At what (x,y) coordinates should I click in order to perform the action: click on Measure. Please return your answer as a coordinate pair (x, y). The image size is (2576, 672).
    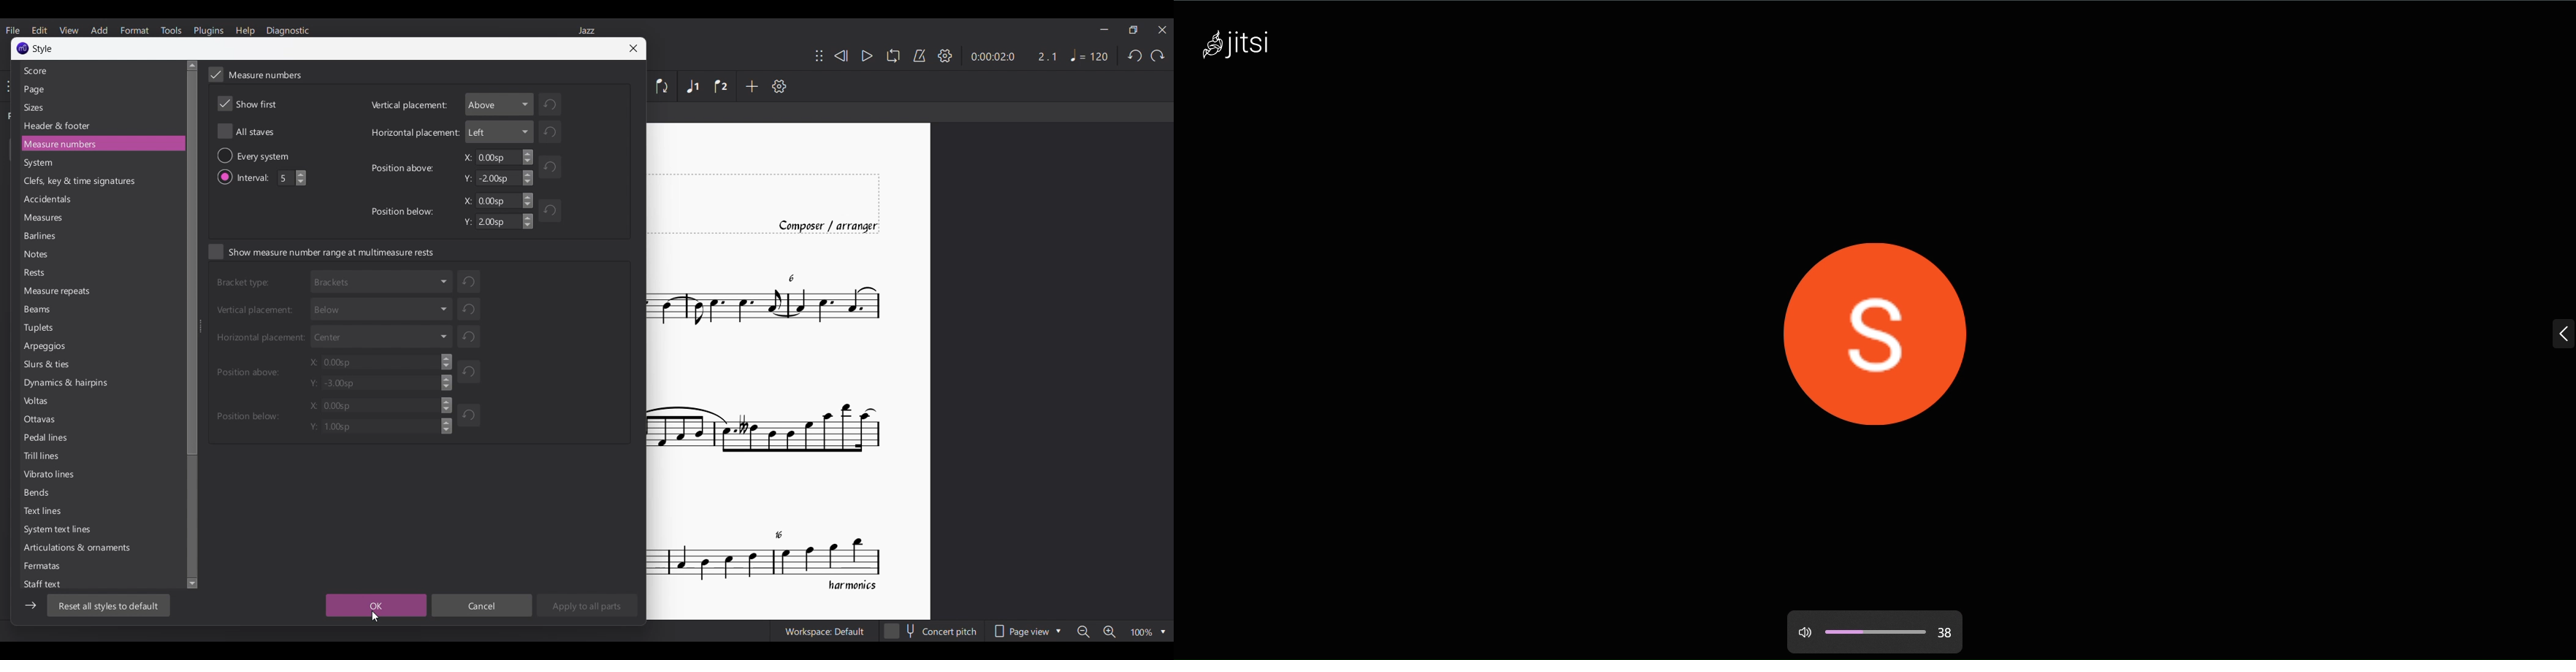
    Looking at the image, I should click on (46, 218).